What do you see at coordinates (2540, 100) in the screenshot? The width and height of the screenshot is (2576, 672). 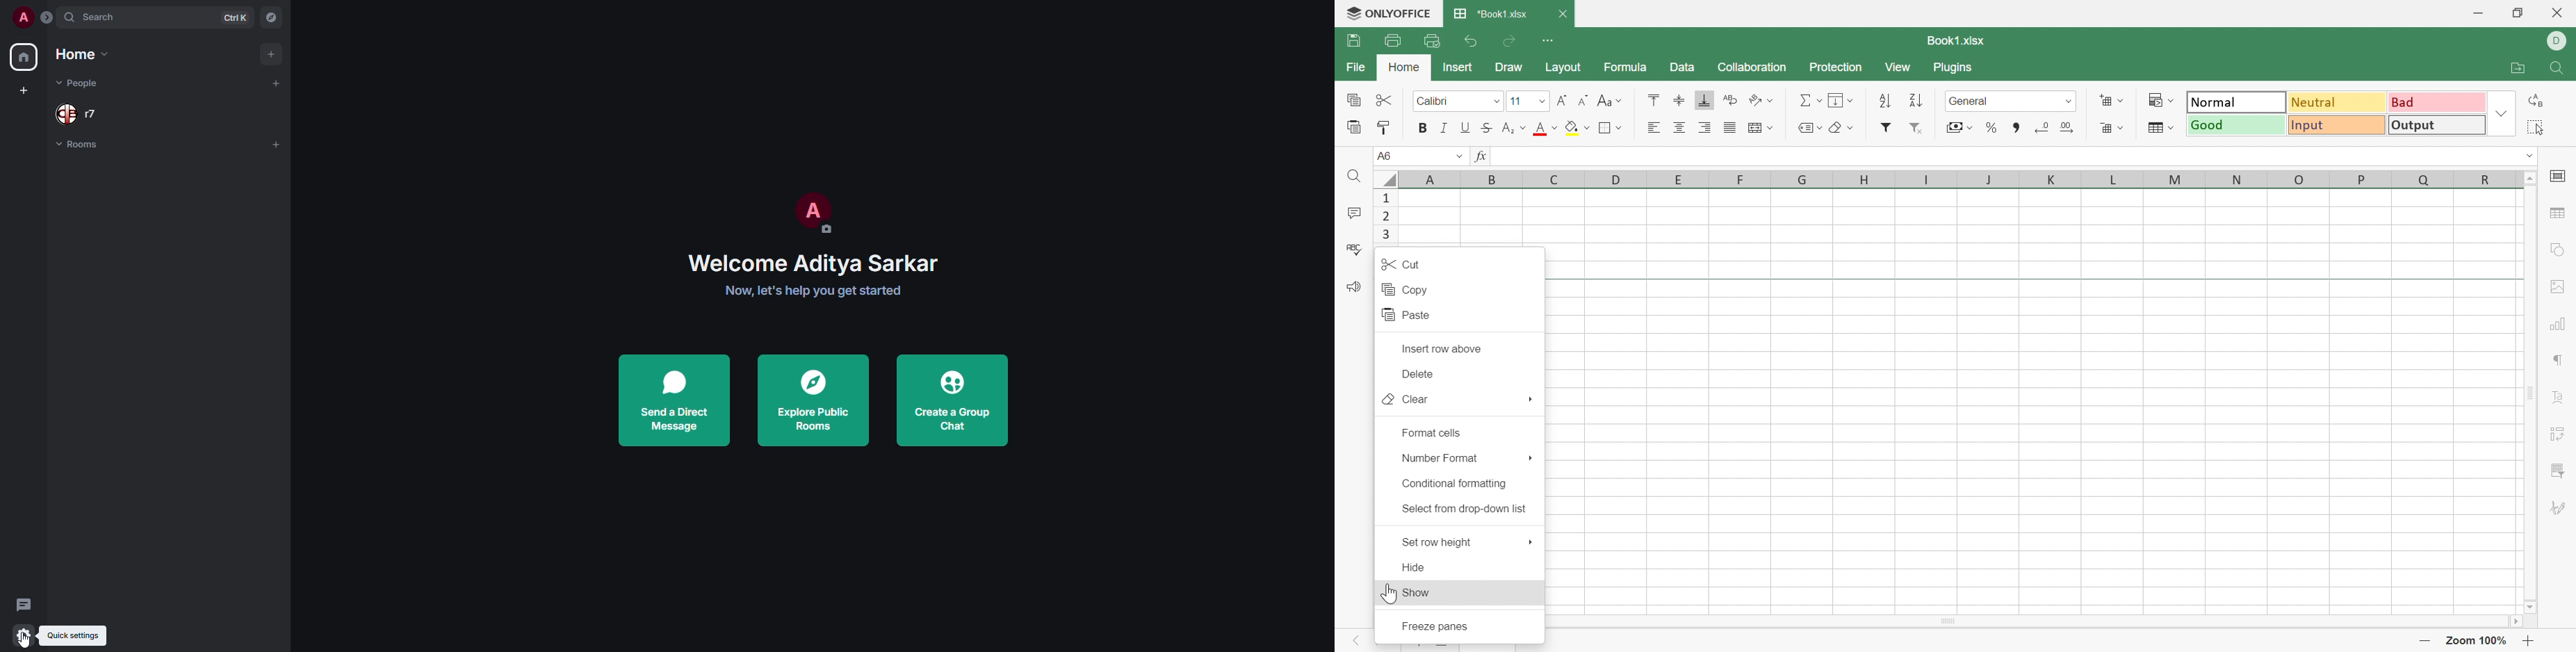 I see `Replace` at bounding box center [2540, 100].